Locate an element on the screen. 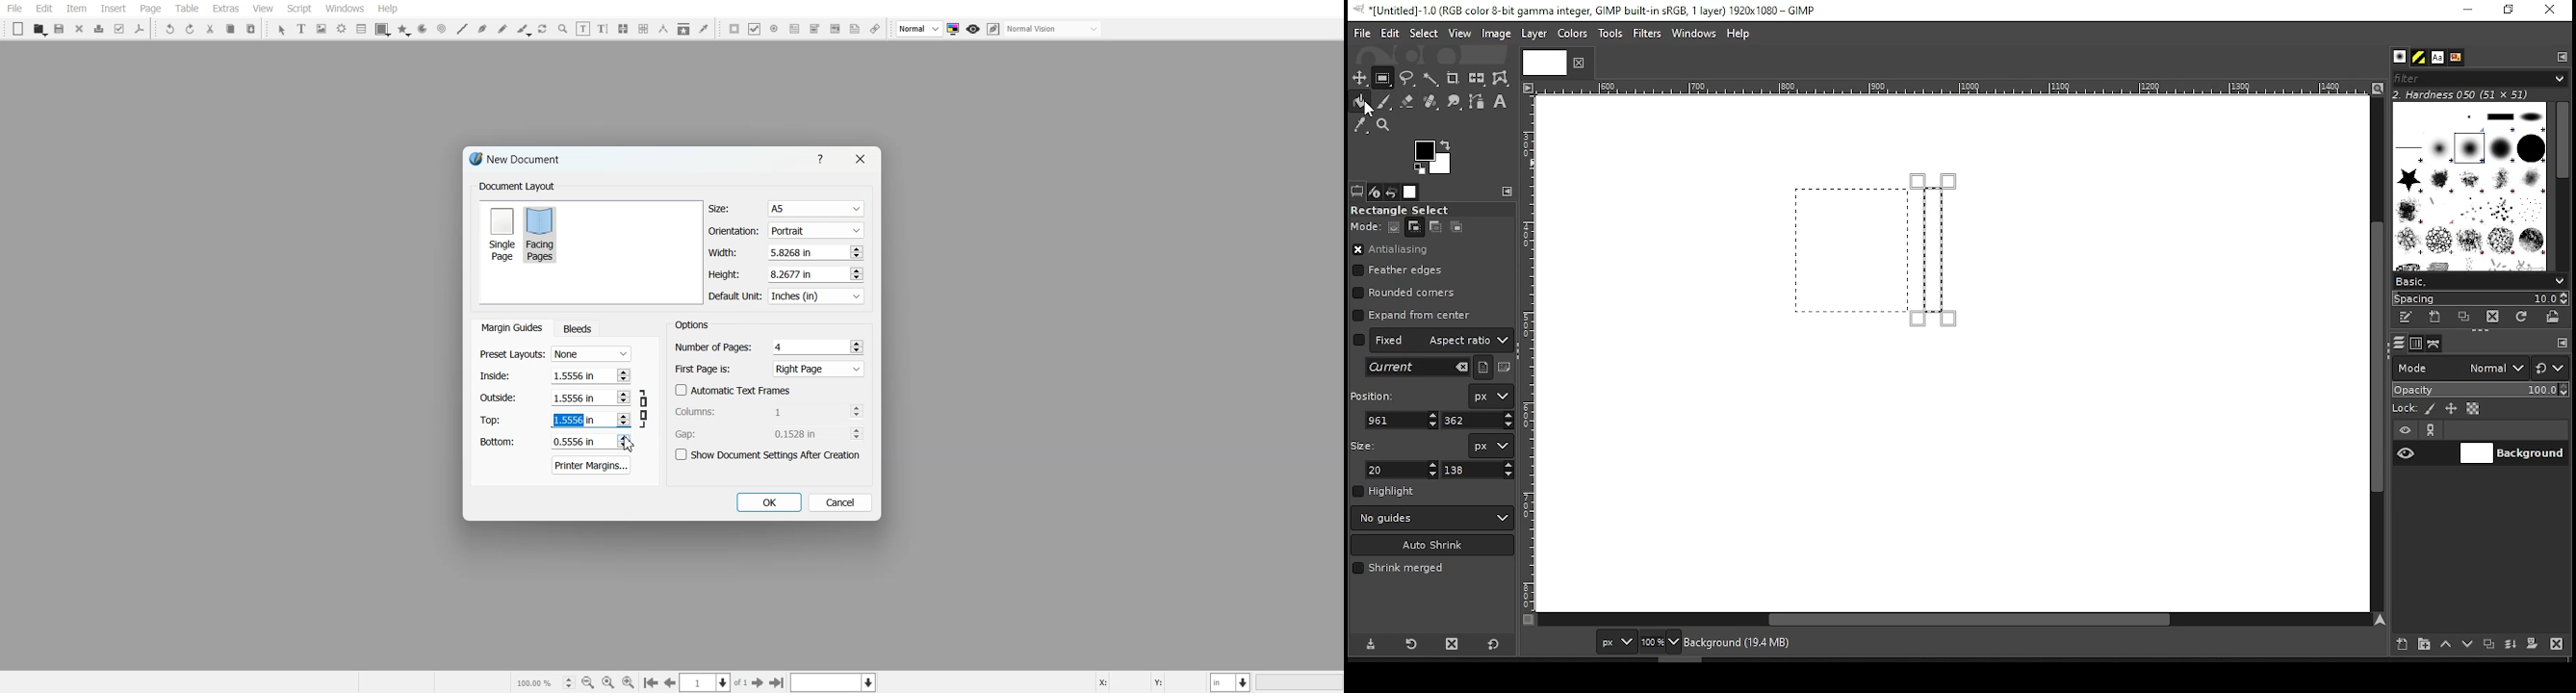  rectangular selection tool is located at coordinates (1385, 78).